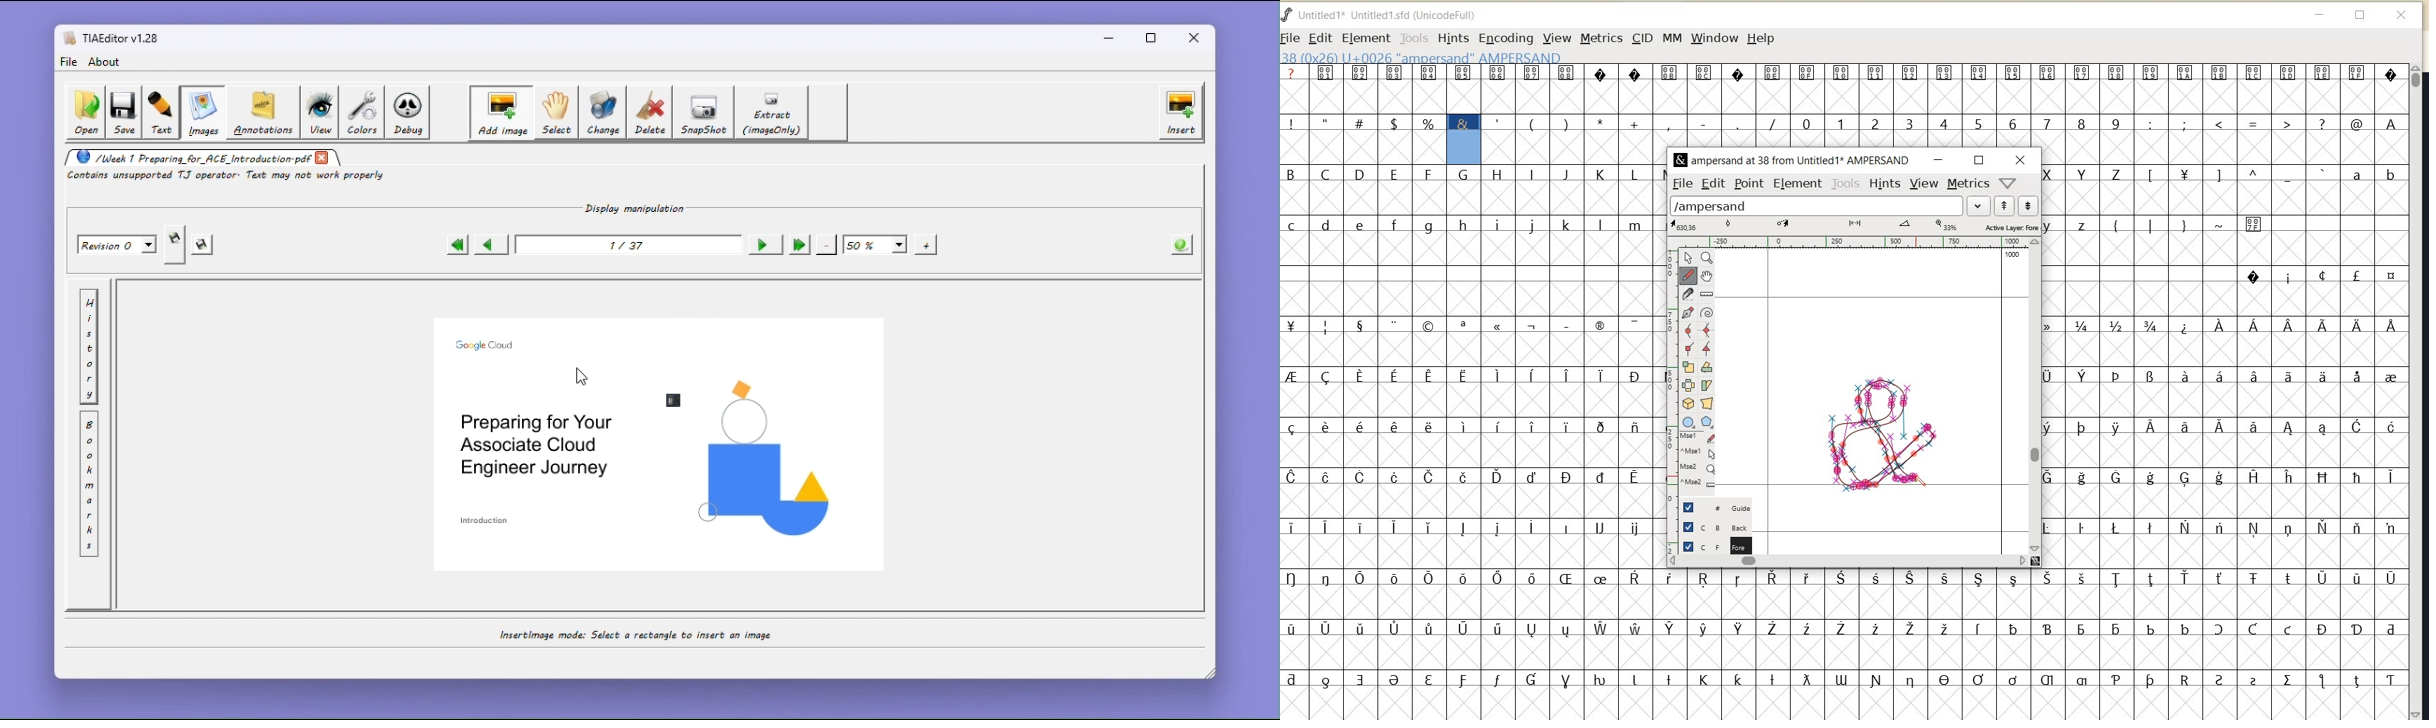  I want to click on SCALE, so click(1669, 373).